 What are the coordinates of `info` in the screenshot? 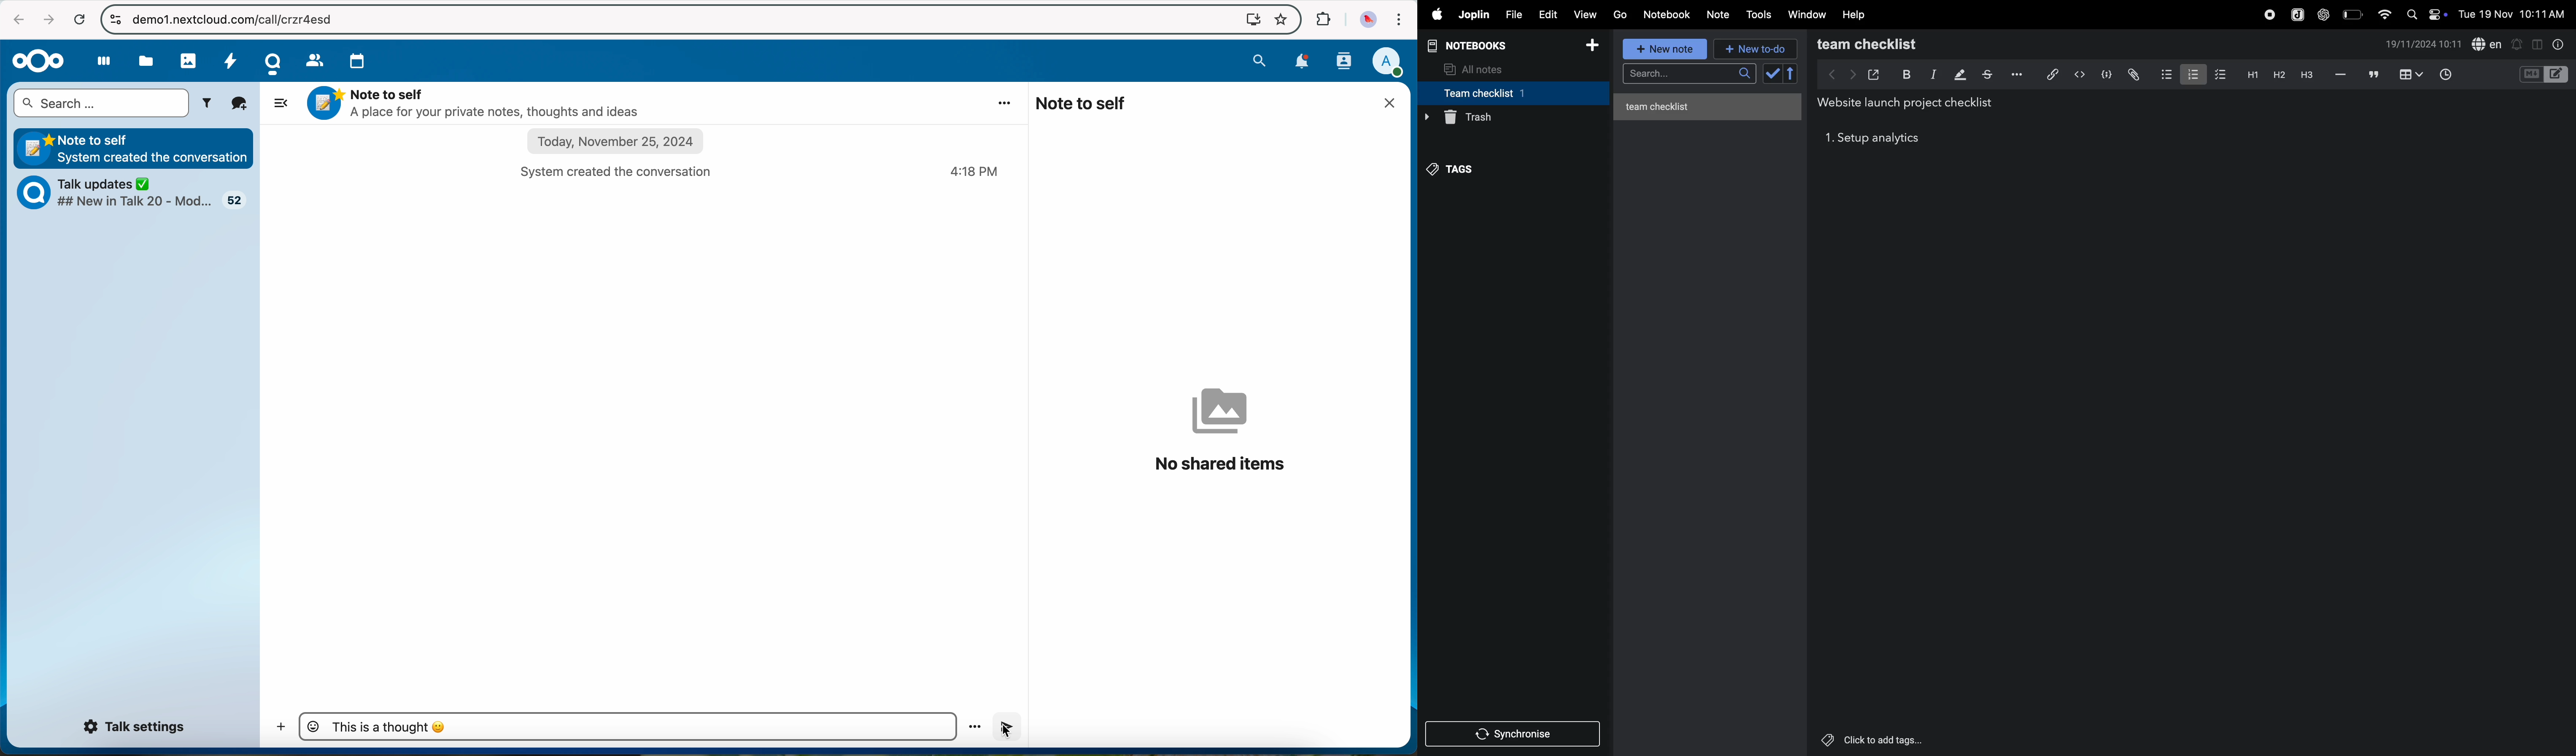 It's located at (2556, 44).